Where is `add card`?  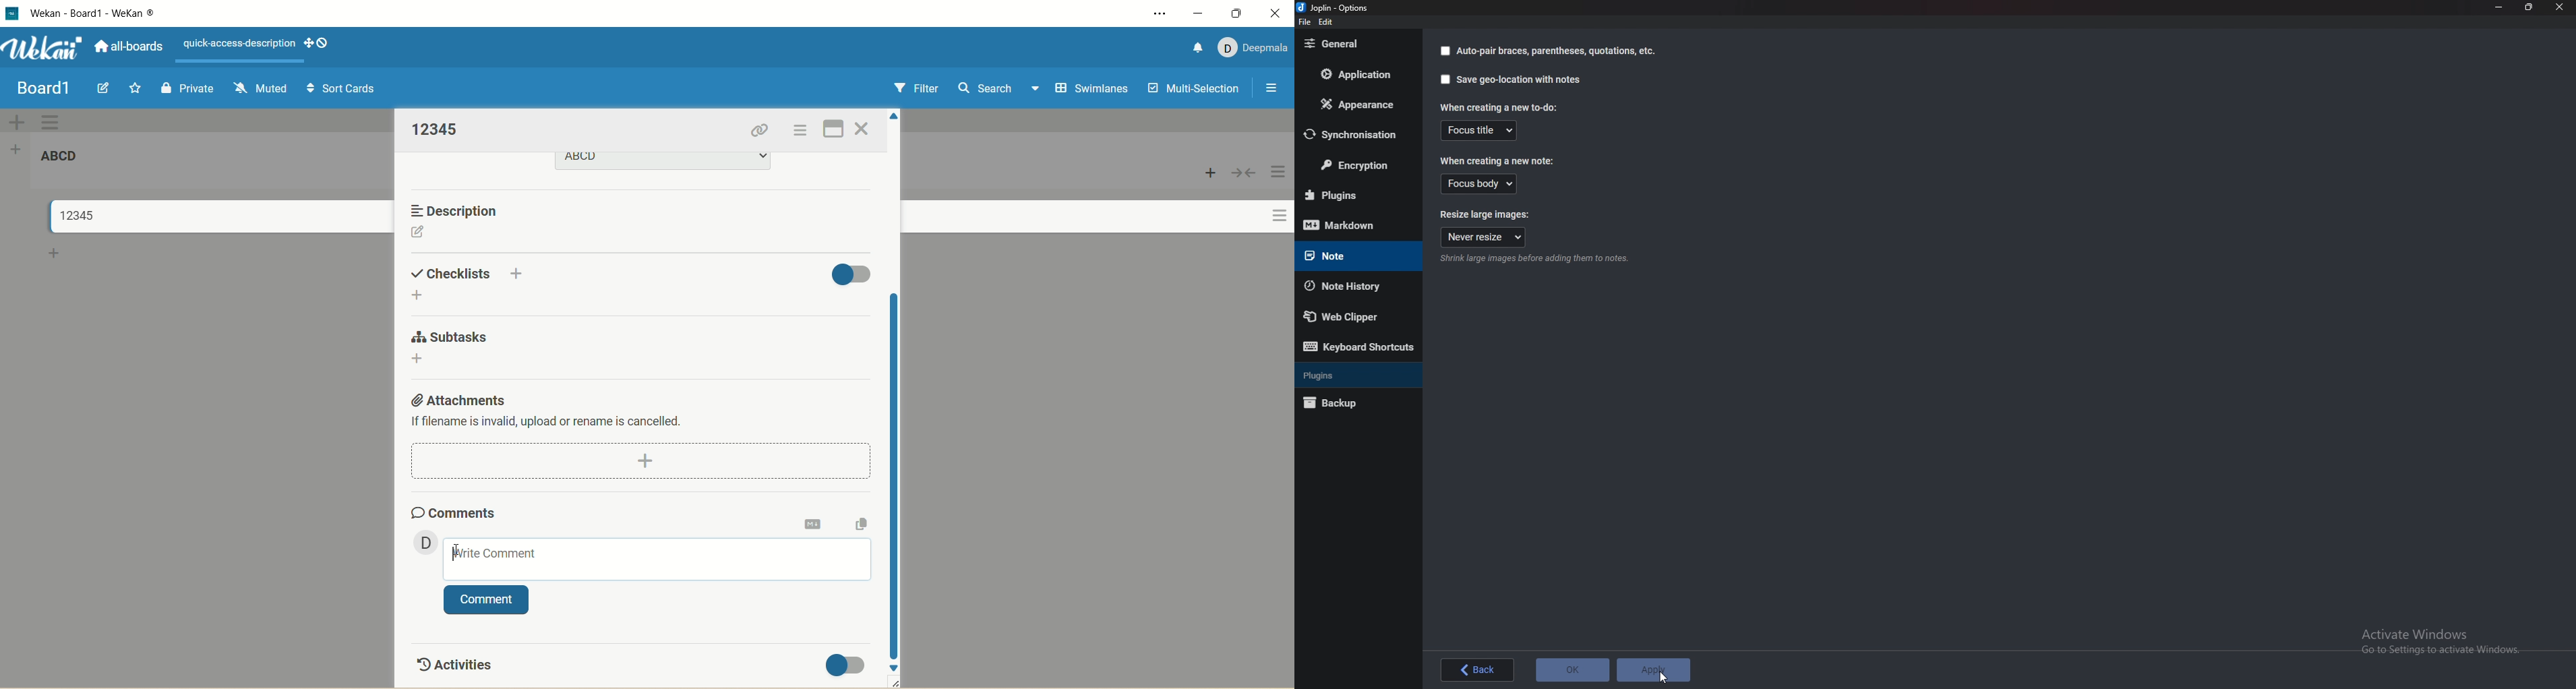
add card is located at coordinates (1211, 173).